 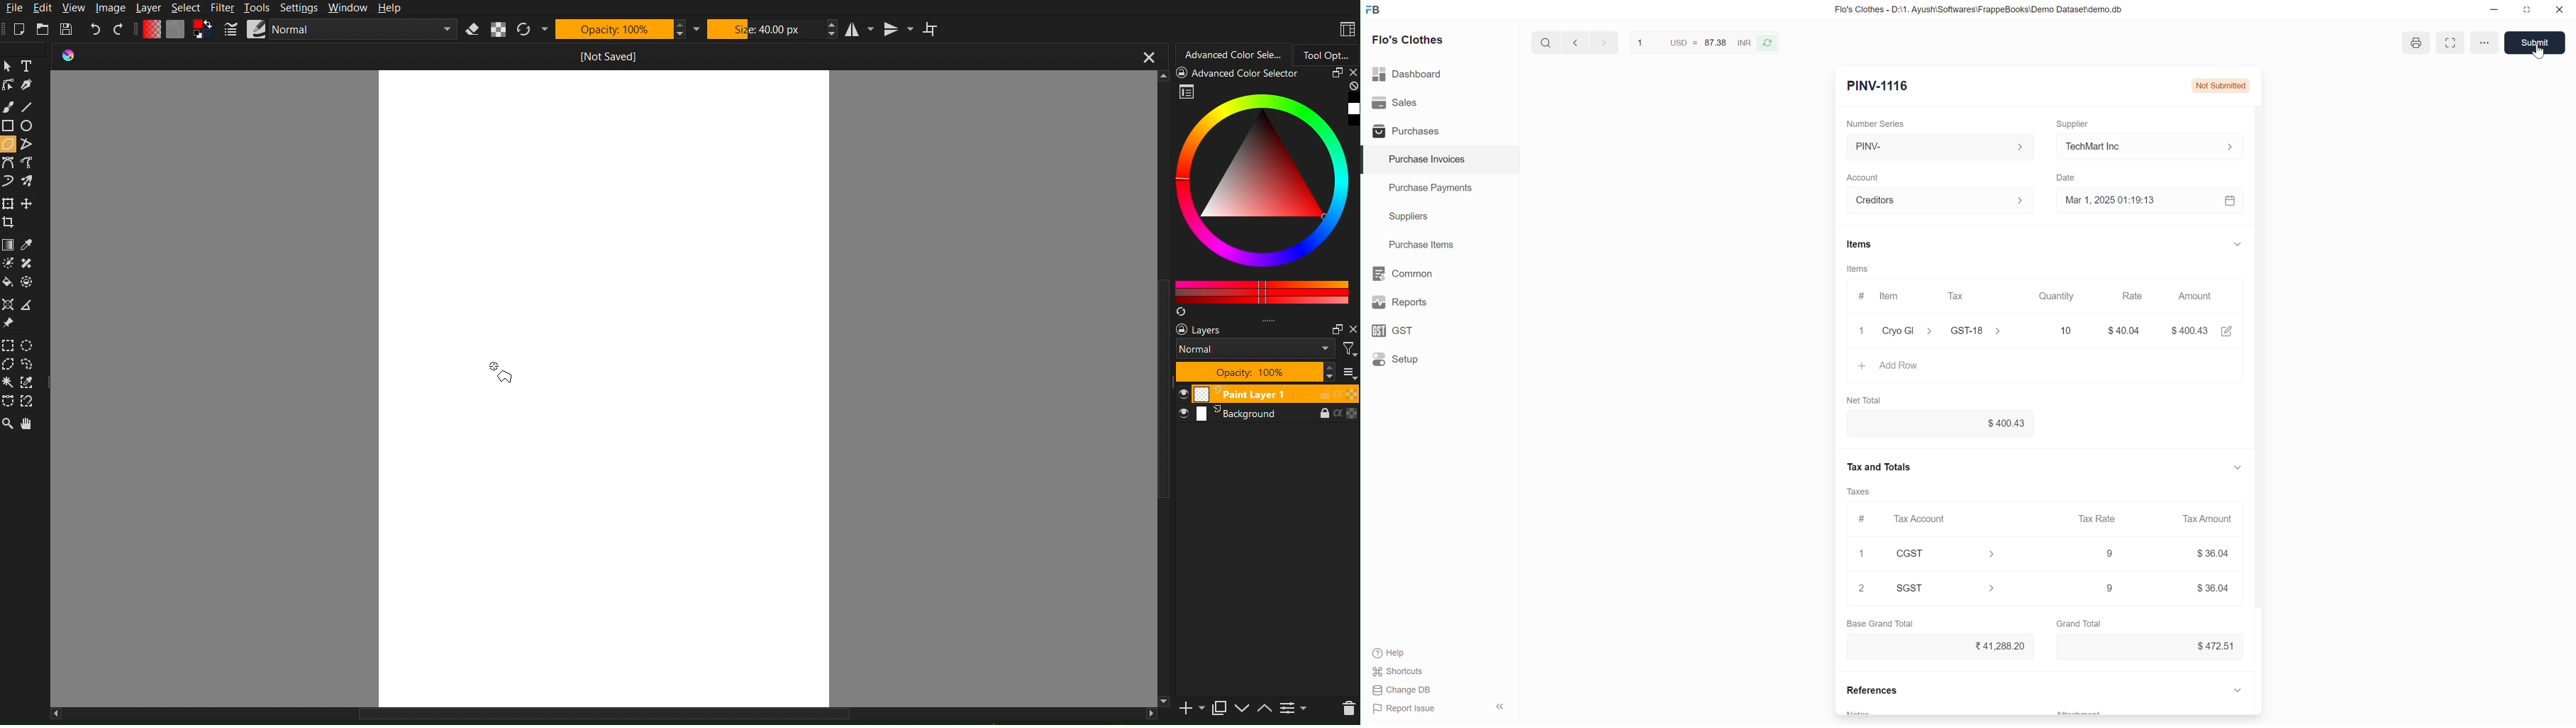 I want to click on edit, so click(x=2228, y=333).